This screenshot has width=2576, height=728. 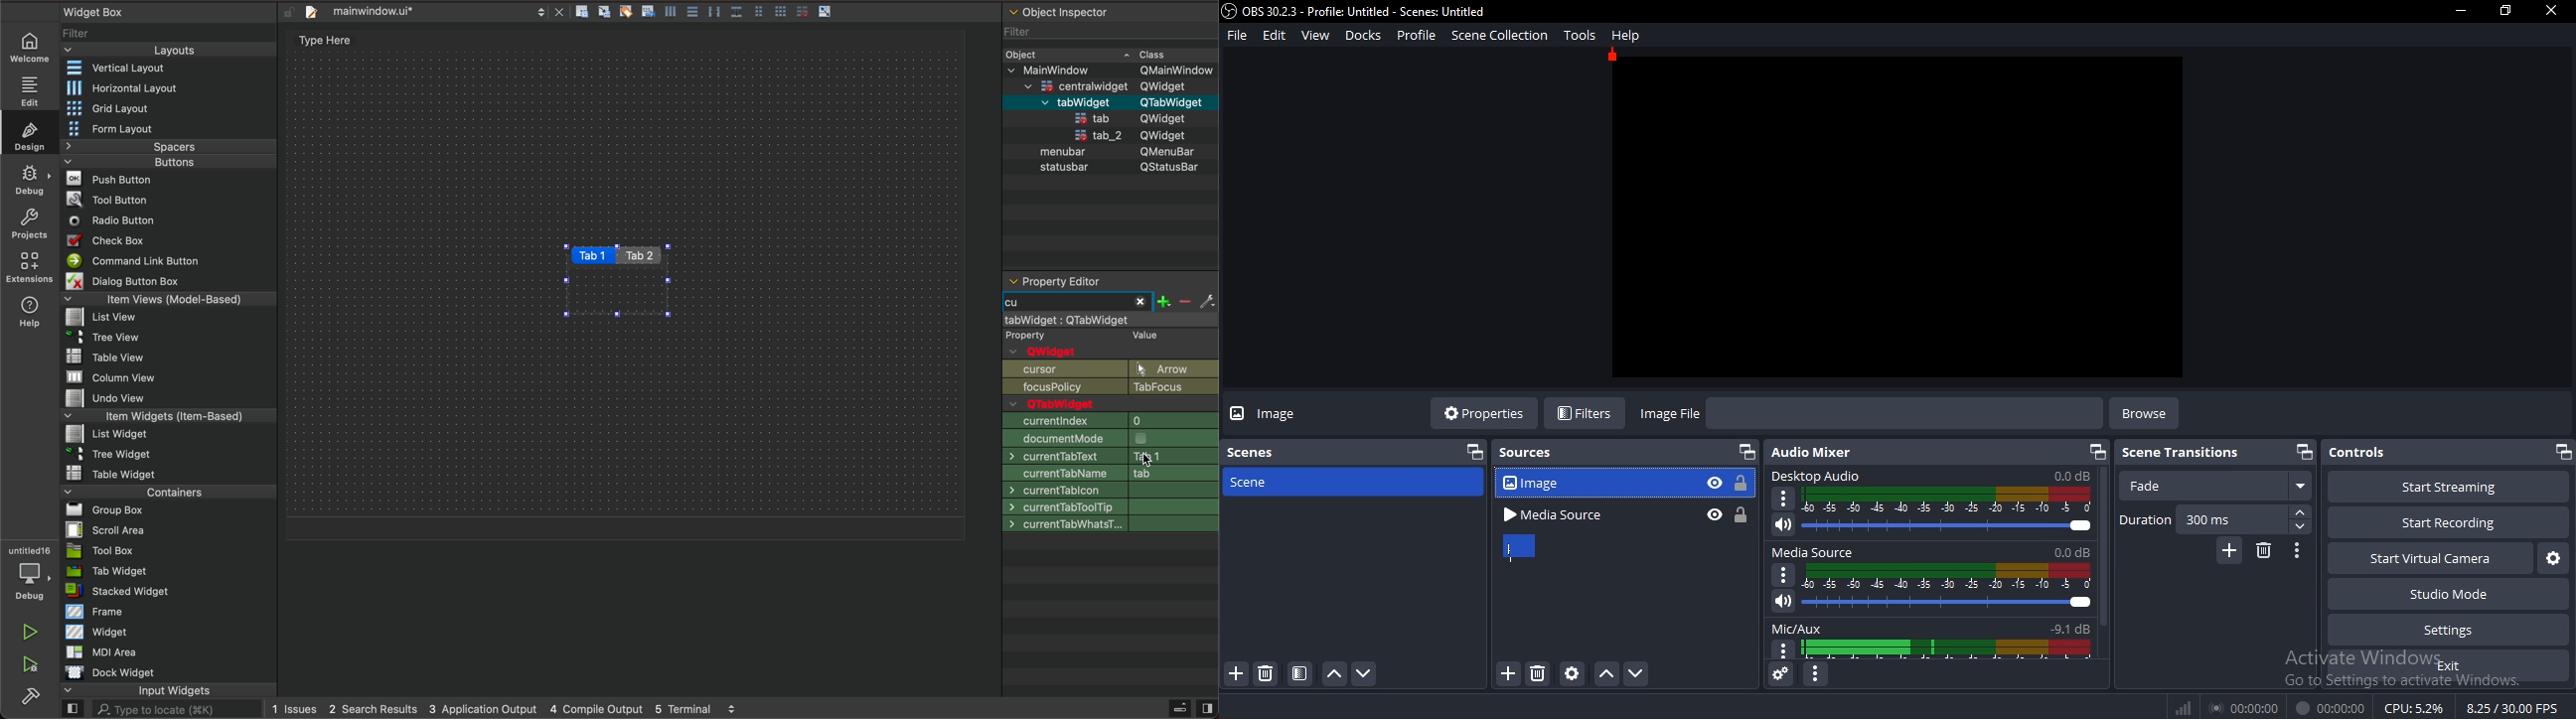 What do you see at coordinates (1933, 603) in the screenshot?
I see `volume slider` at bounding box center [1933, 603].